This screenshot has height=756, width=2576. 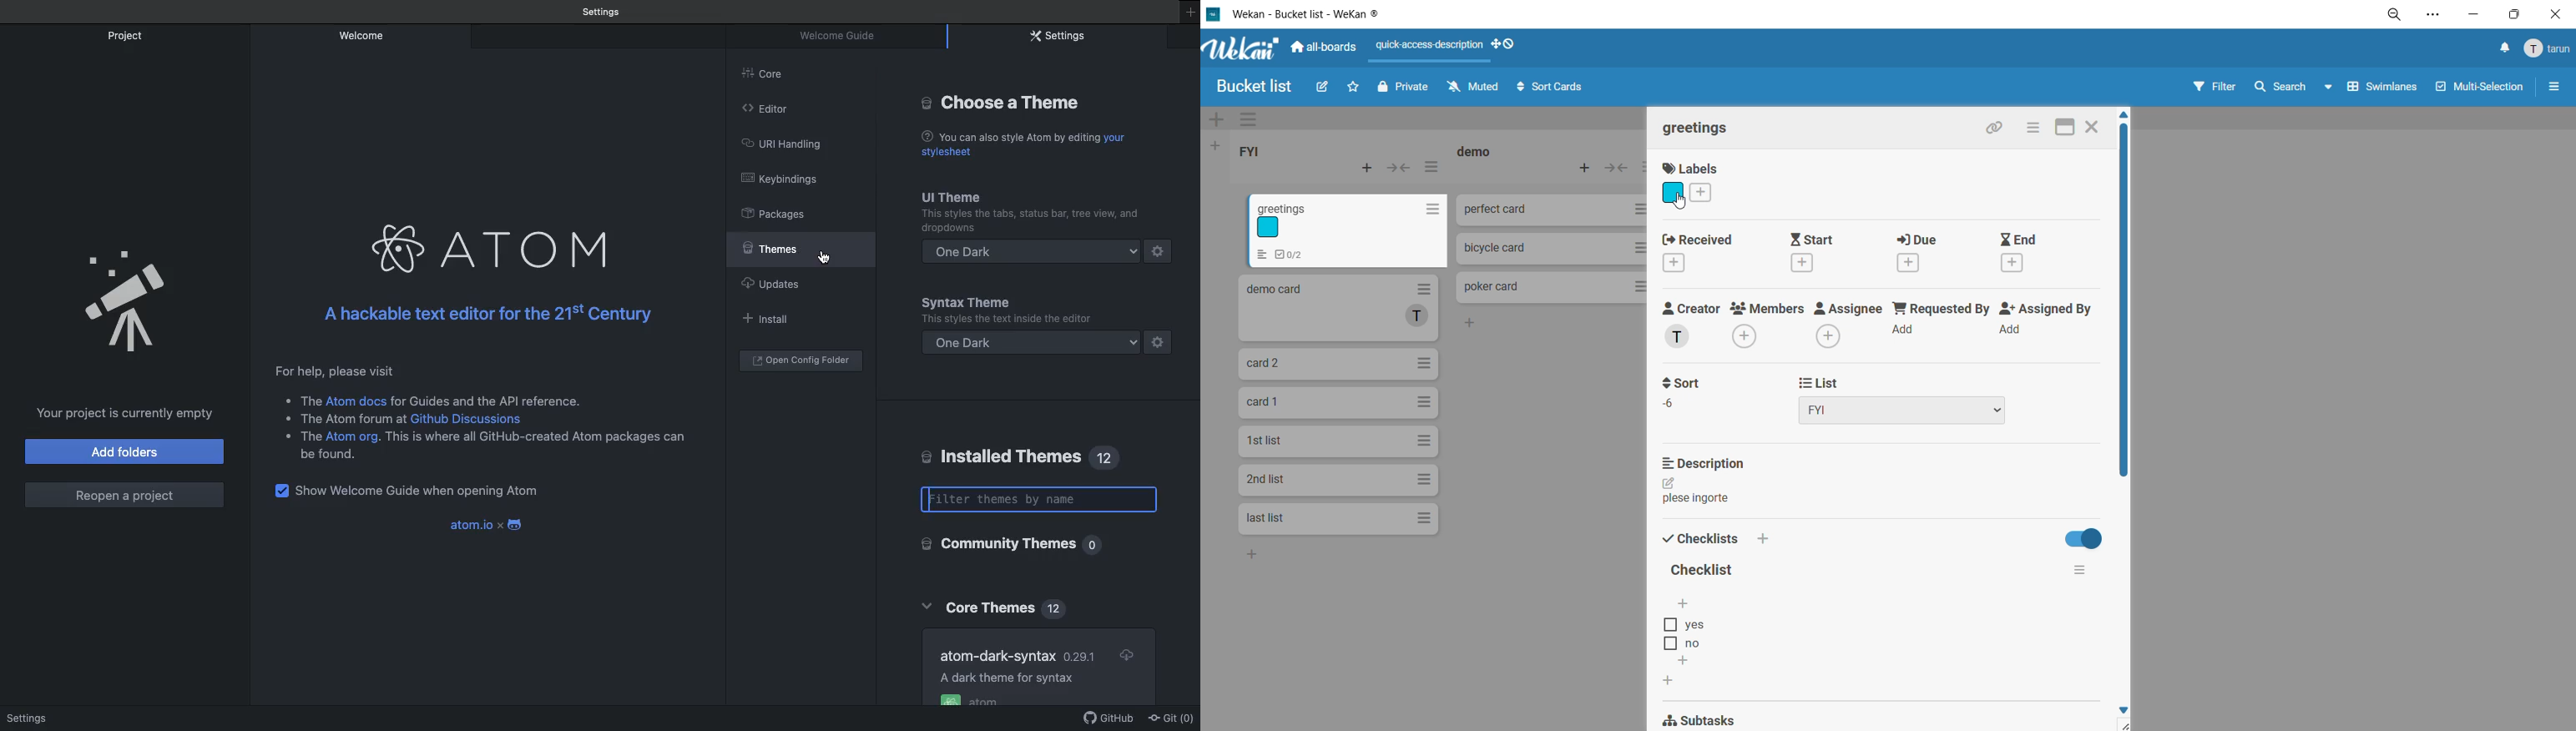 I want to click on Syntax theme, so click(x=1007, y=308).